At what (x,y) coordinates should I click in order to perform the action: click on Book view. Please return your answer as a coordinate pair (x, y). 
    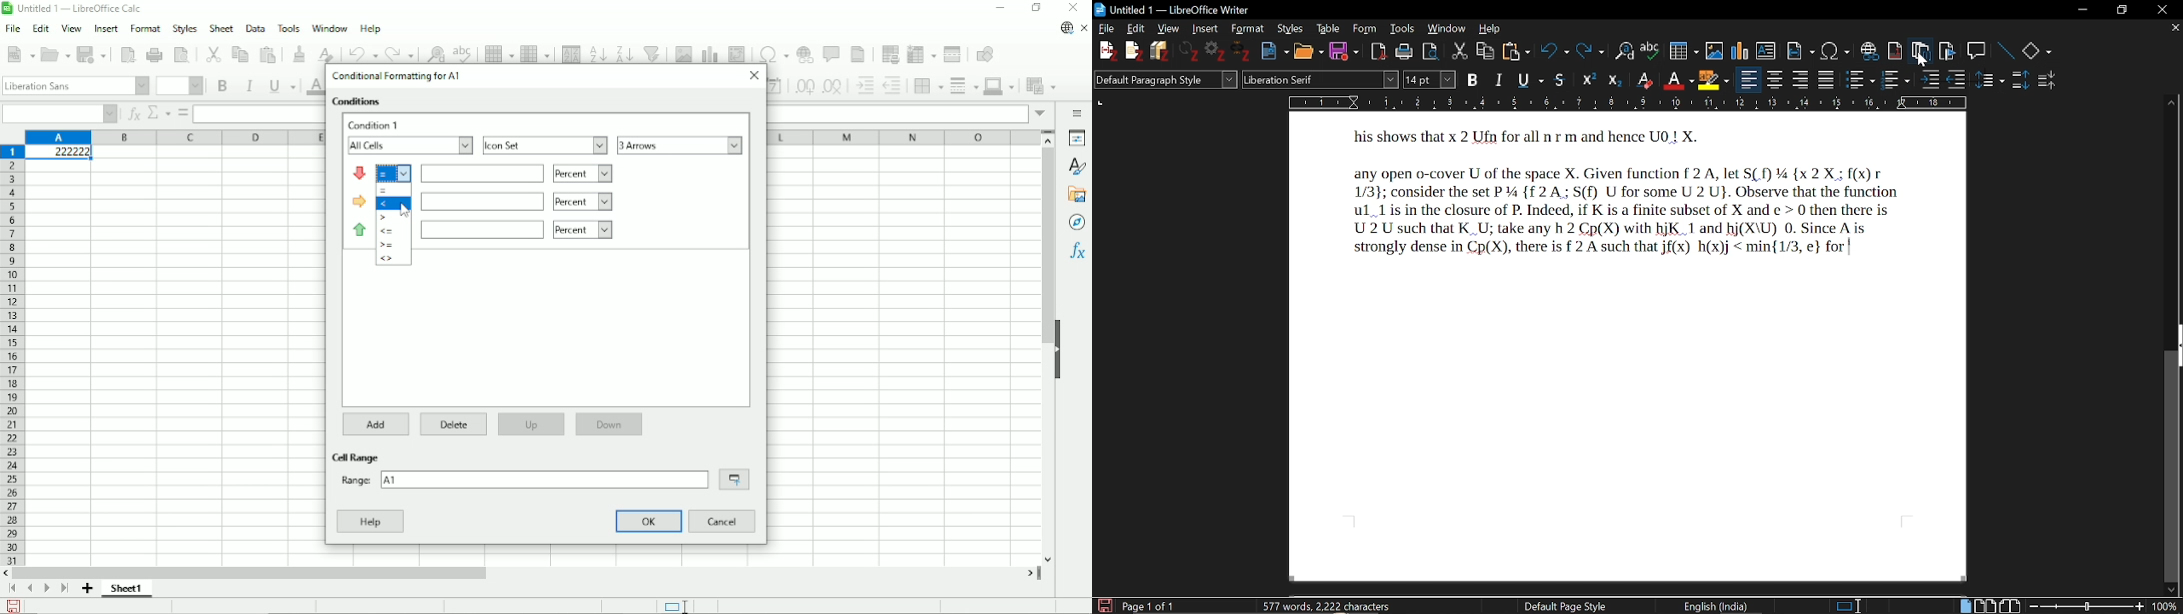
    Looking at the image, I should click on (2010, 606).